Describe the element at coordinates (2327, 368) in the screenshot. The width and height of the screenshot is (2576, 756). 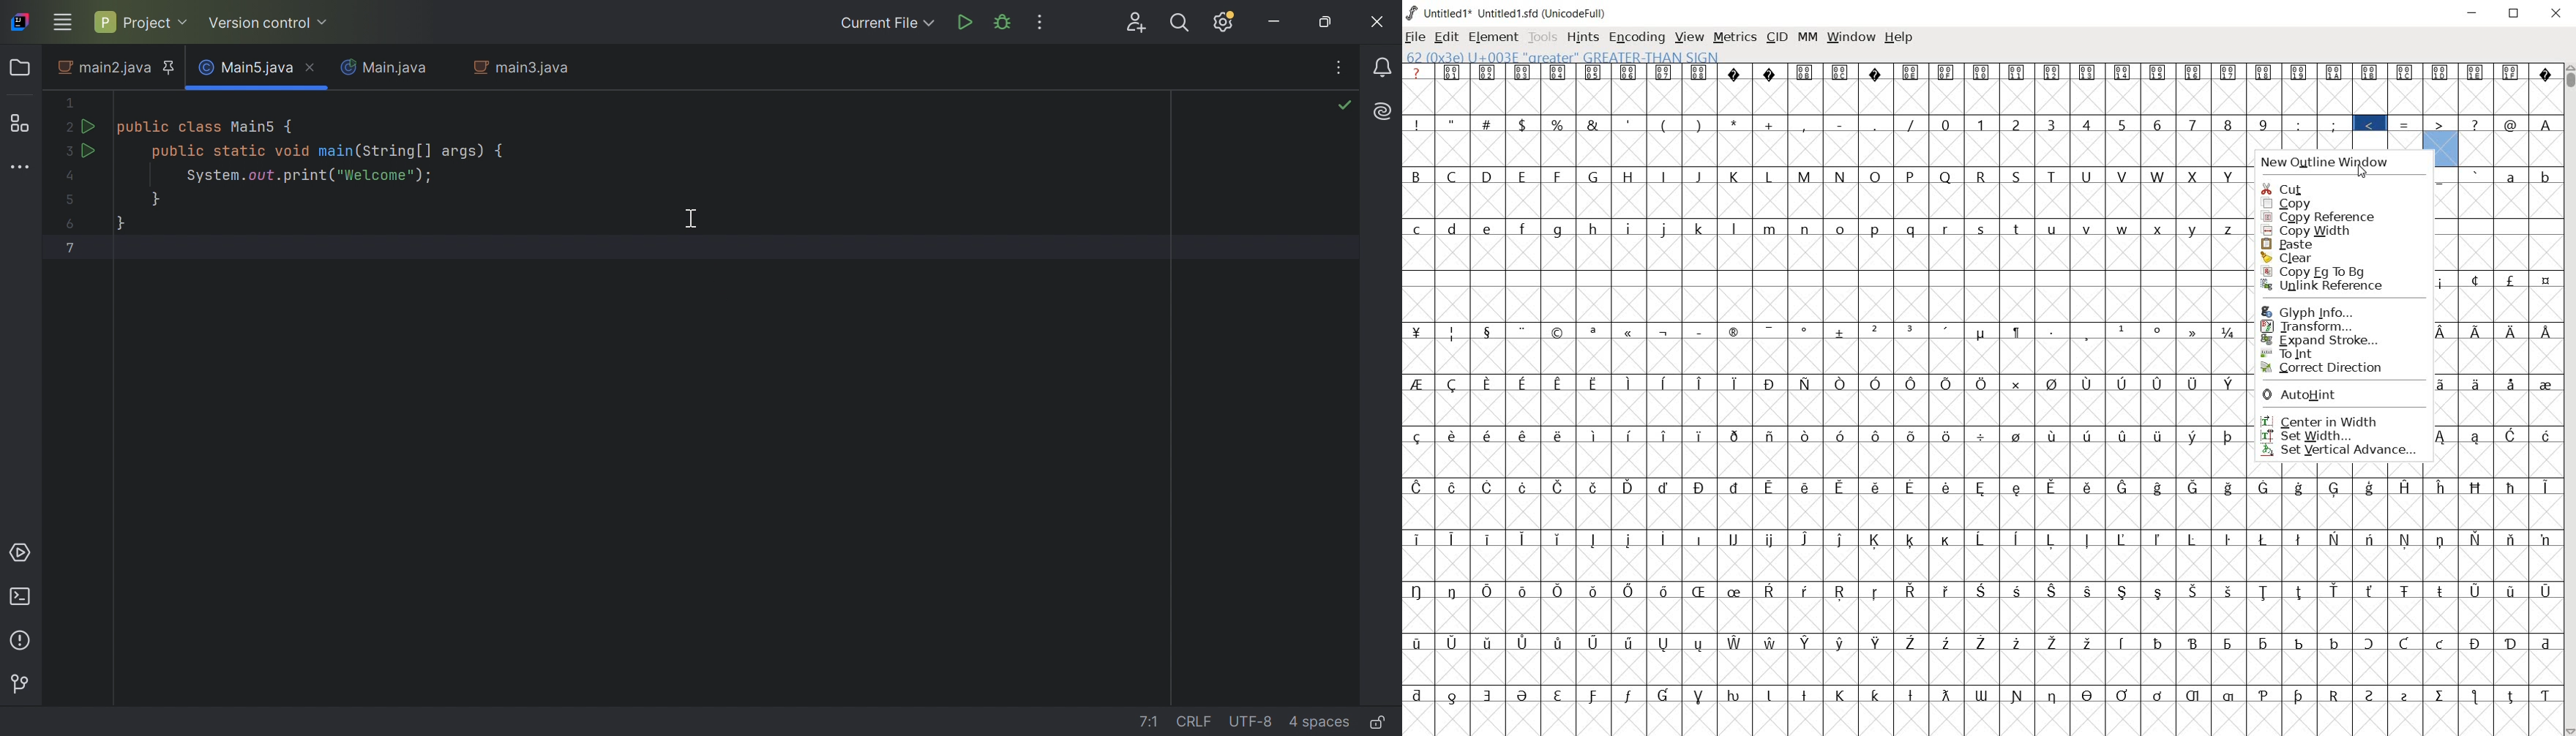
I see `correct direction` at that location.